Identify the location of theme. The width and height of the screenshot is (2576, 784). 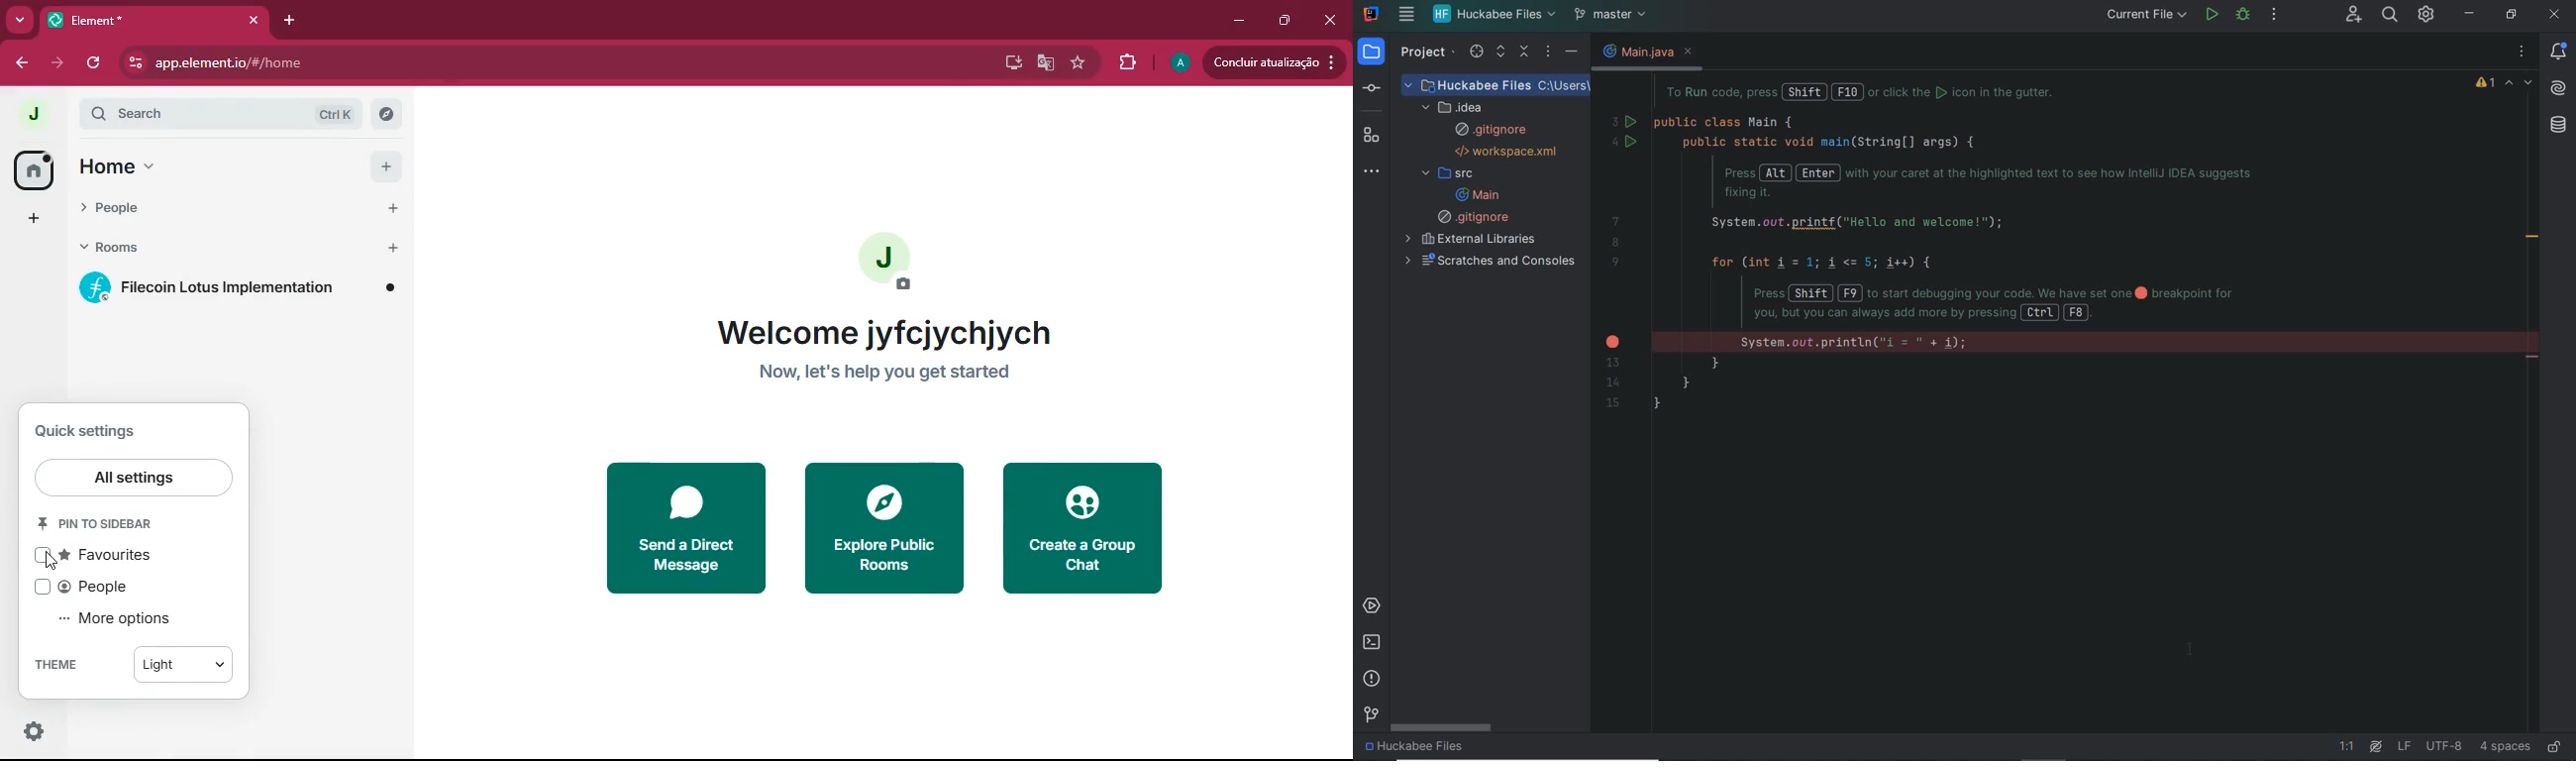
(70, 664).